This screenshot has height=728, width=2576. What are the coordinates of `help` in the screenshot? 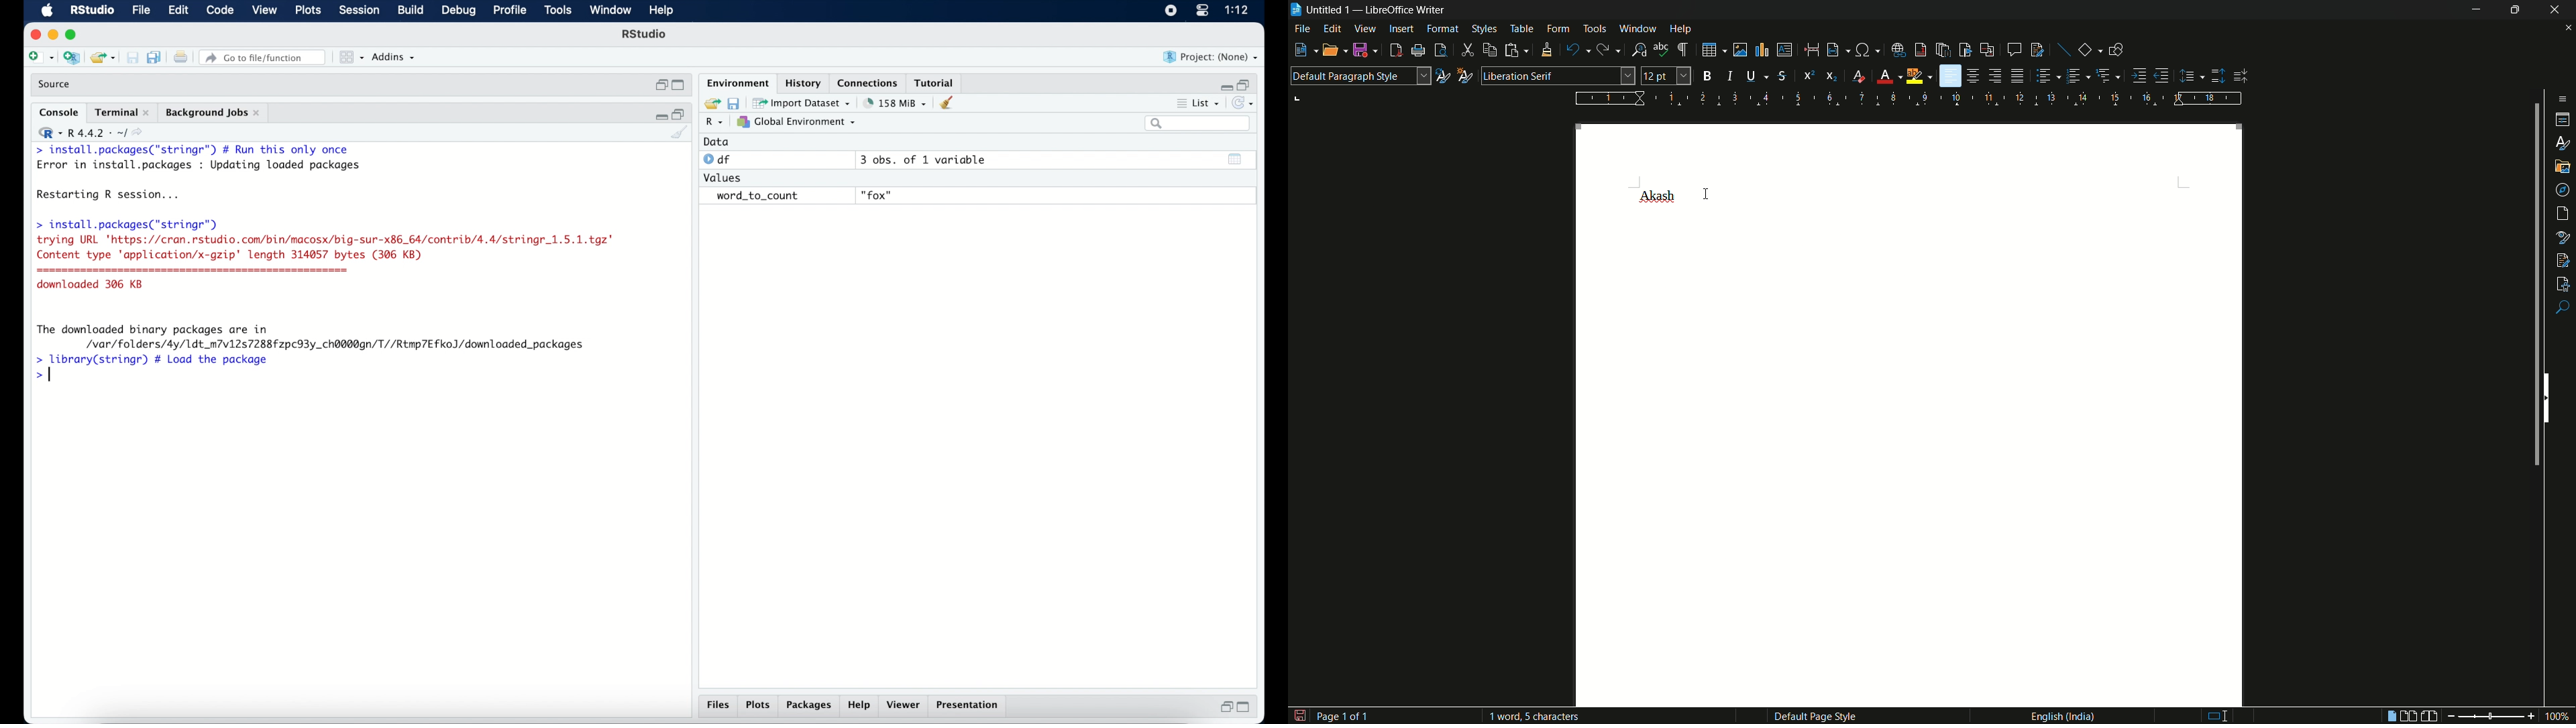 It's located at (861, 706).